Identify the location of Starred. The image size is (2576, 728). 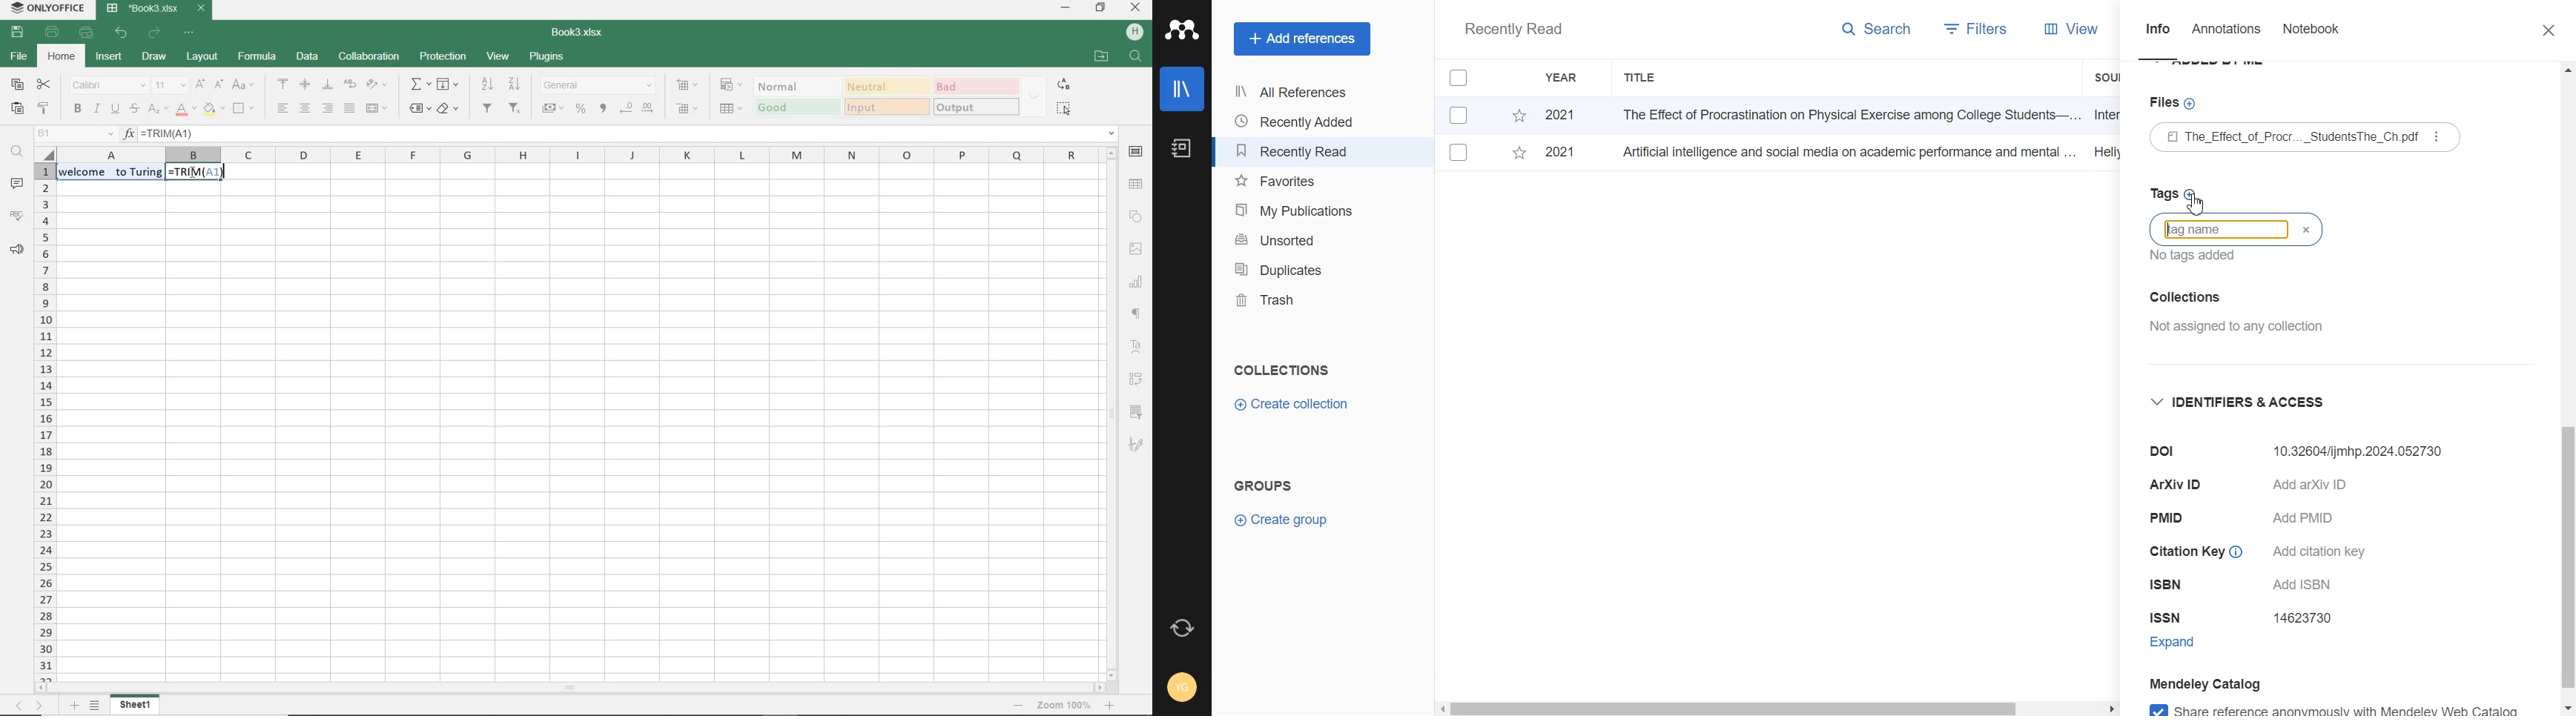
(1519, 156).